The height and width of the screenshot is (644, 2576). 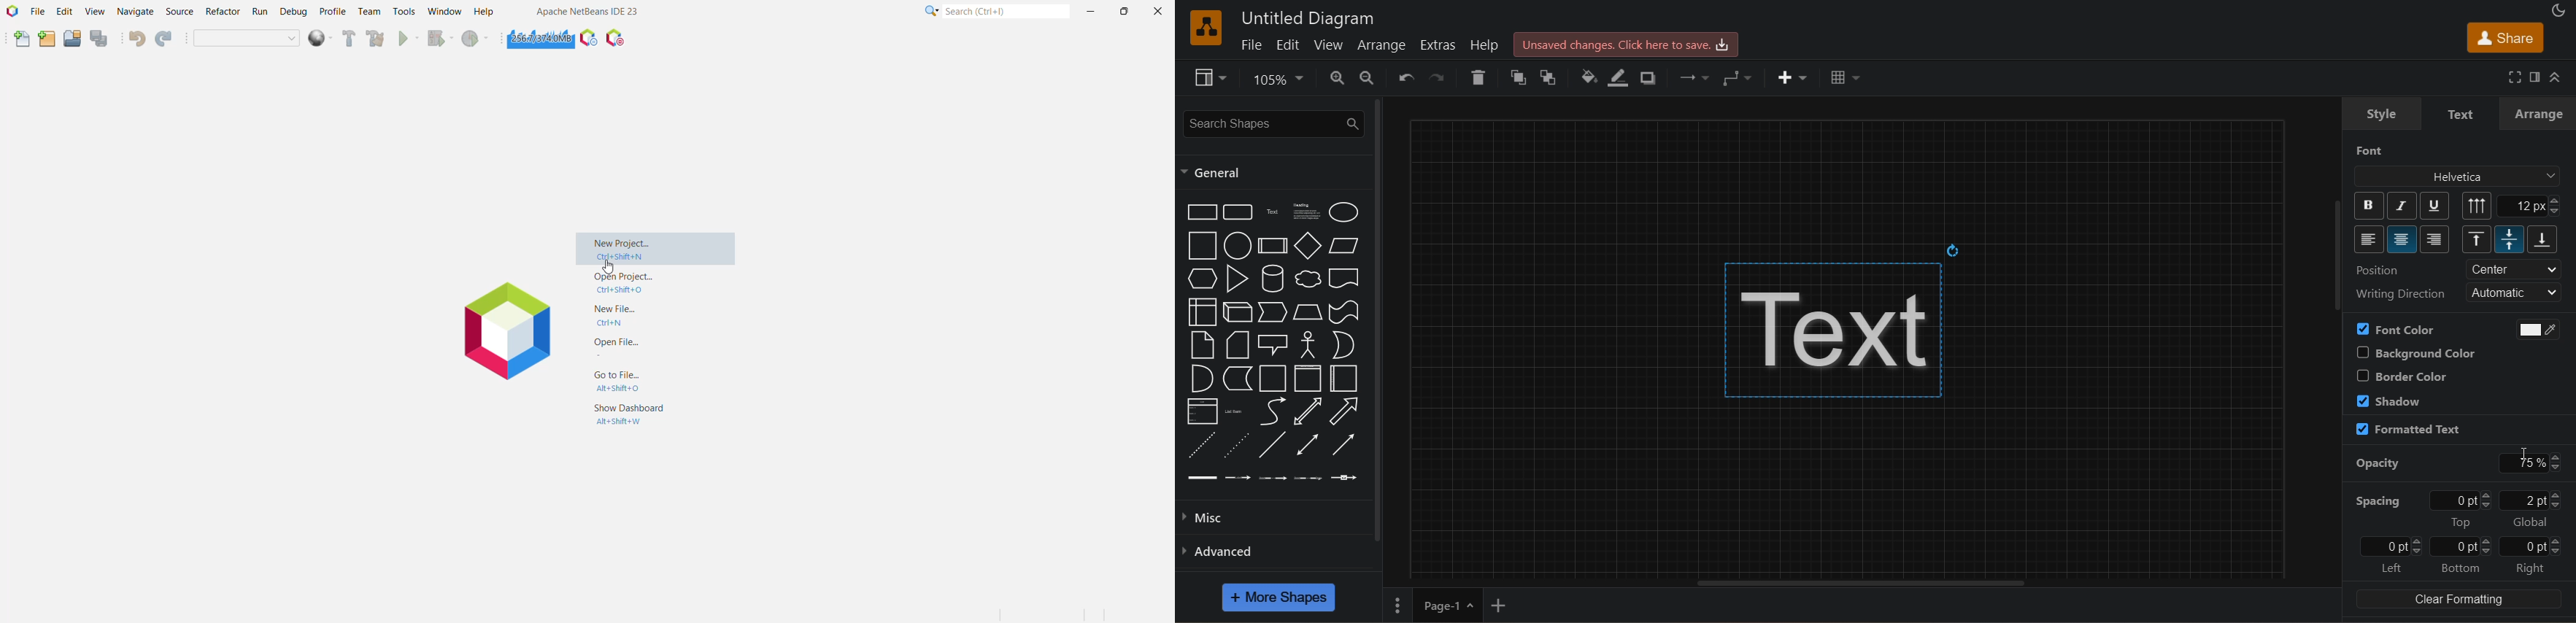 What do you see at coordinates (1271, 411) in the screenshot?
I see `curve` at bounding box center [1271, 411].